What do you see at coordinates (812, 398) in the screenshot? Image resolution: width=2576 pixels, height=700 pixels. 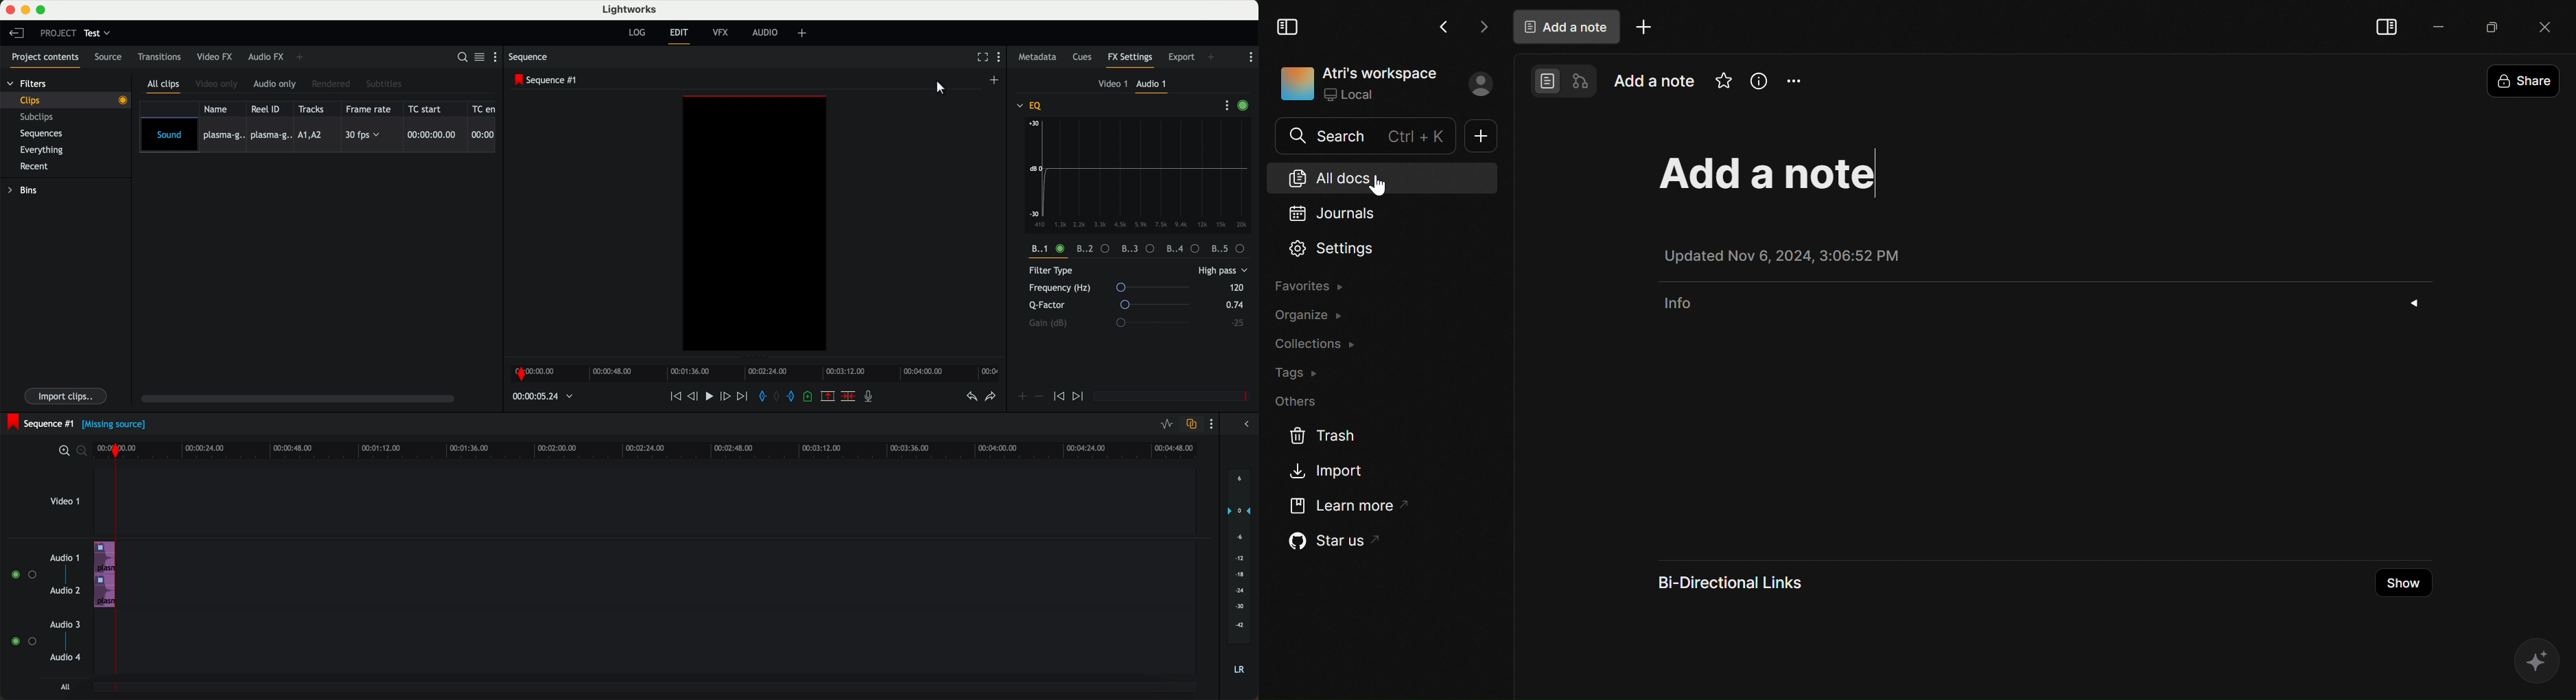 I see `add a cue at the current position` at bounding box center [812, 398].